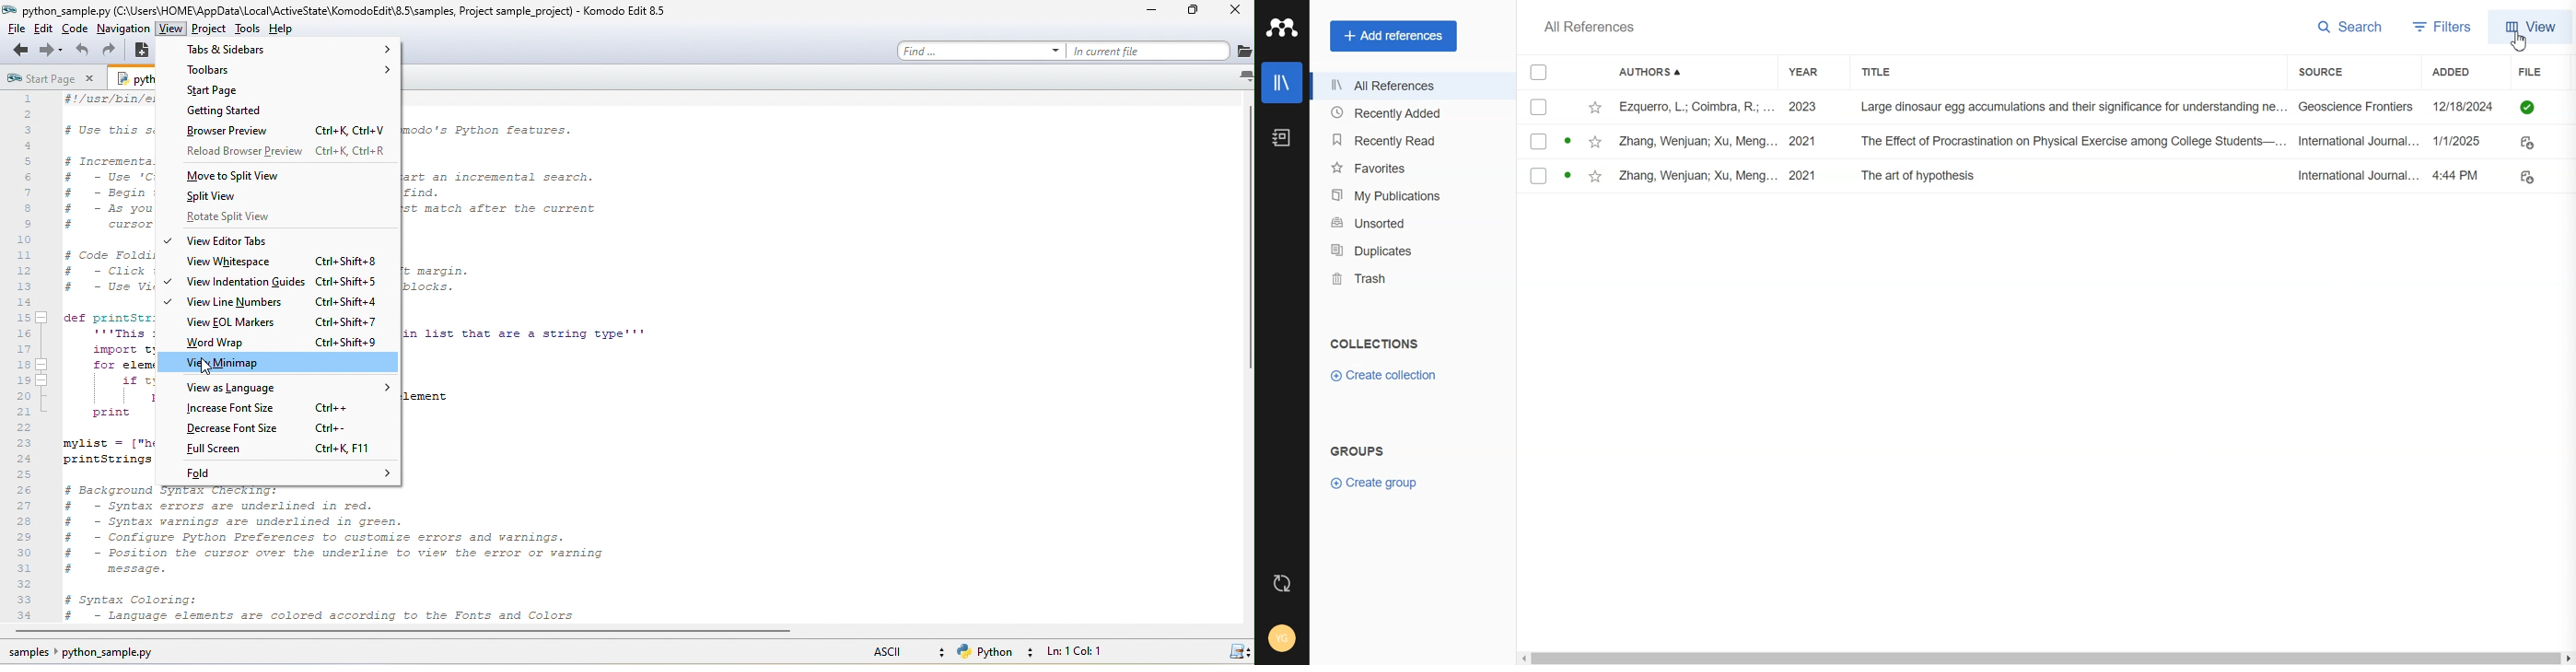  What do you see at coordinates (1595, 107) in the screenshot?
I see `Favourites` at bounding box center [1595, 107].